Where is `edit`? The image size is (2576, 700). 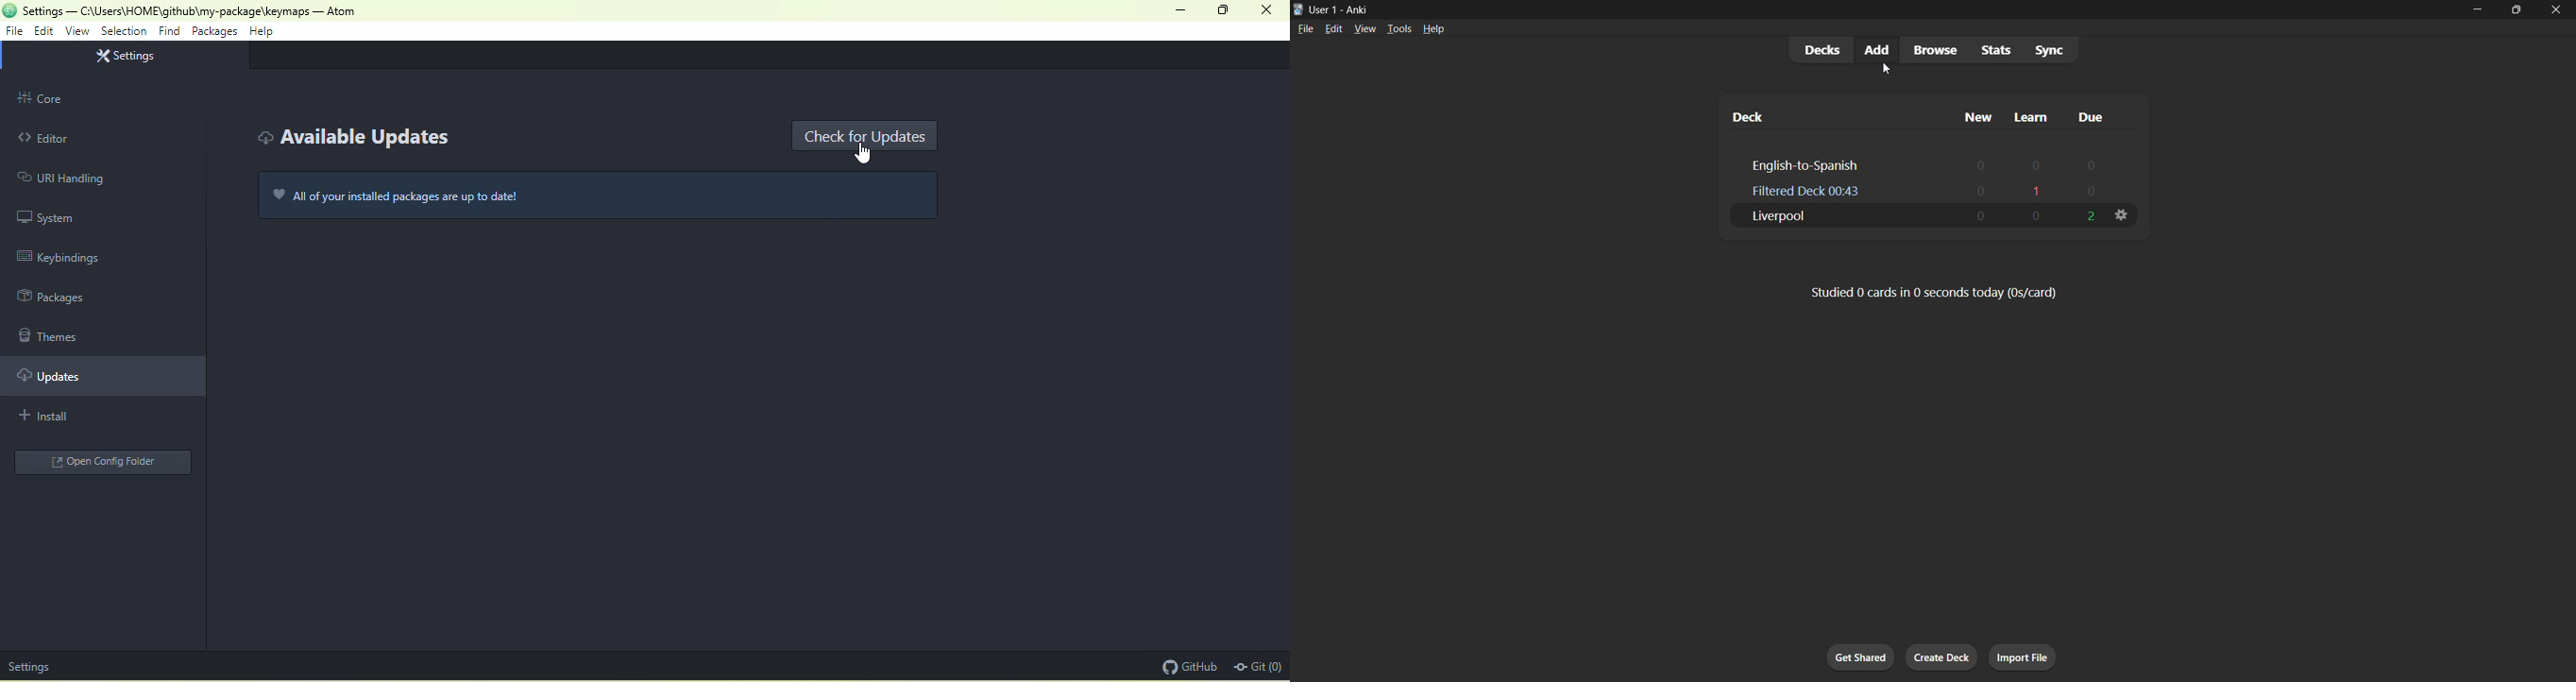 edit is located at coordinates (1332, 28).